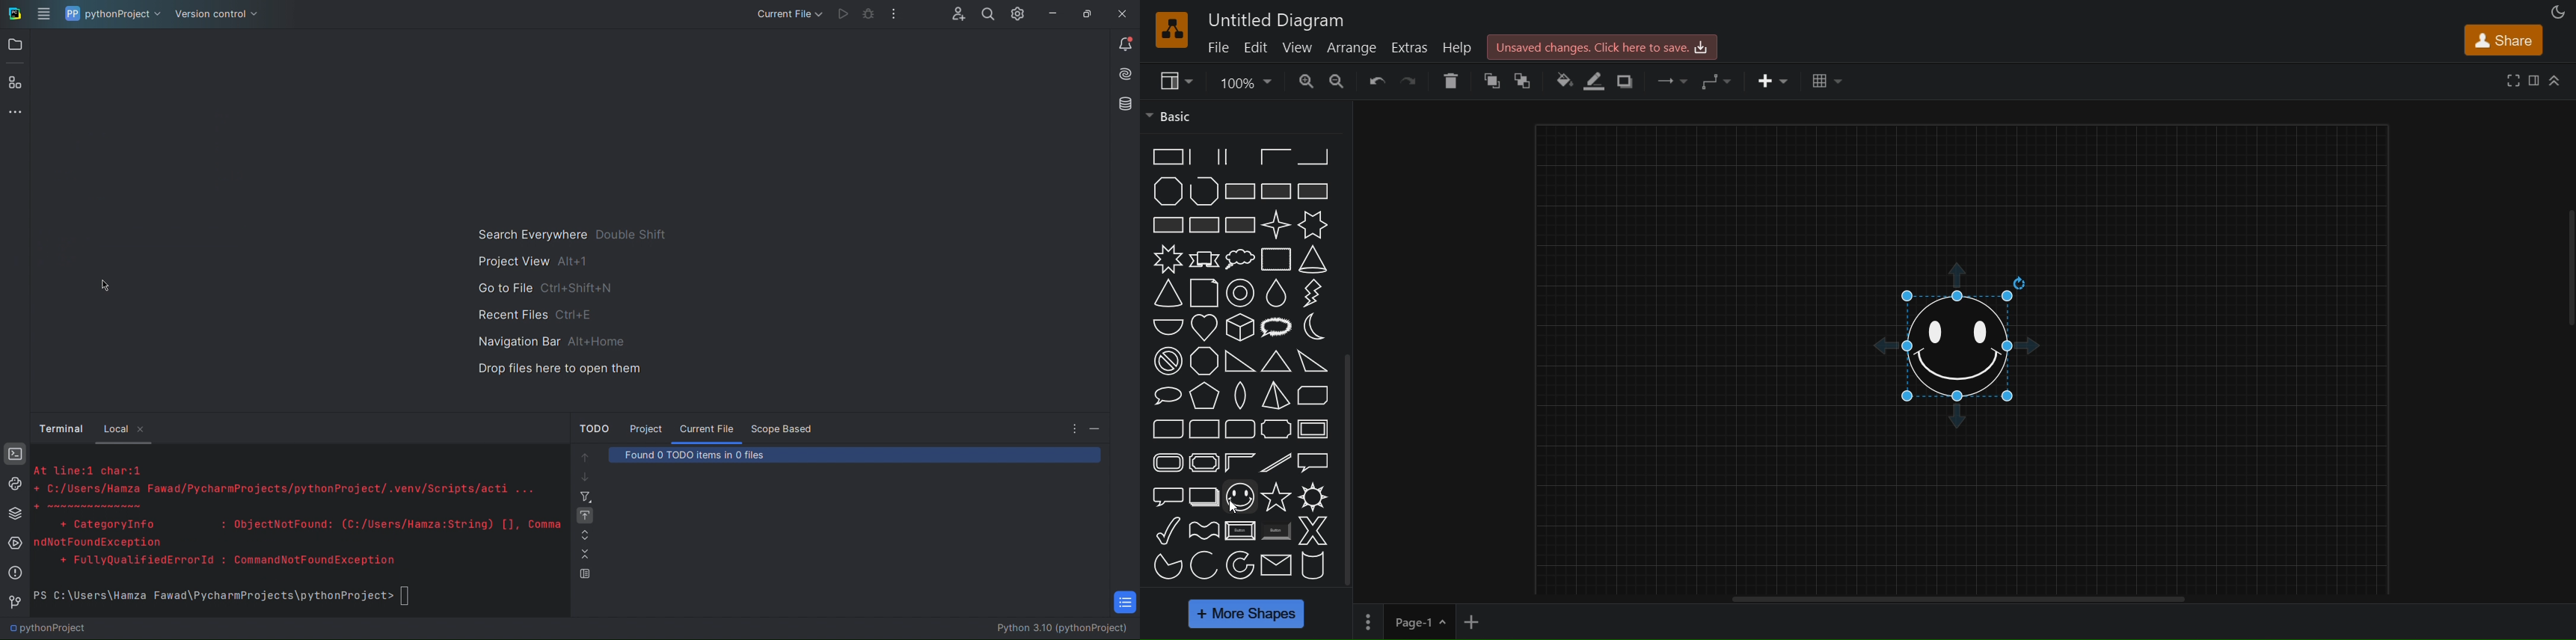 The height and width of the screenshot is (644, 2576). What do you see at coordinates (1313, 498) in the screenshot?
I see `sun` at bounding box center [1313, 498].